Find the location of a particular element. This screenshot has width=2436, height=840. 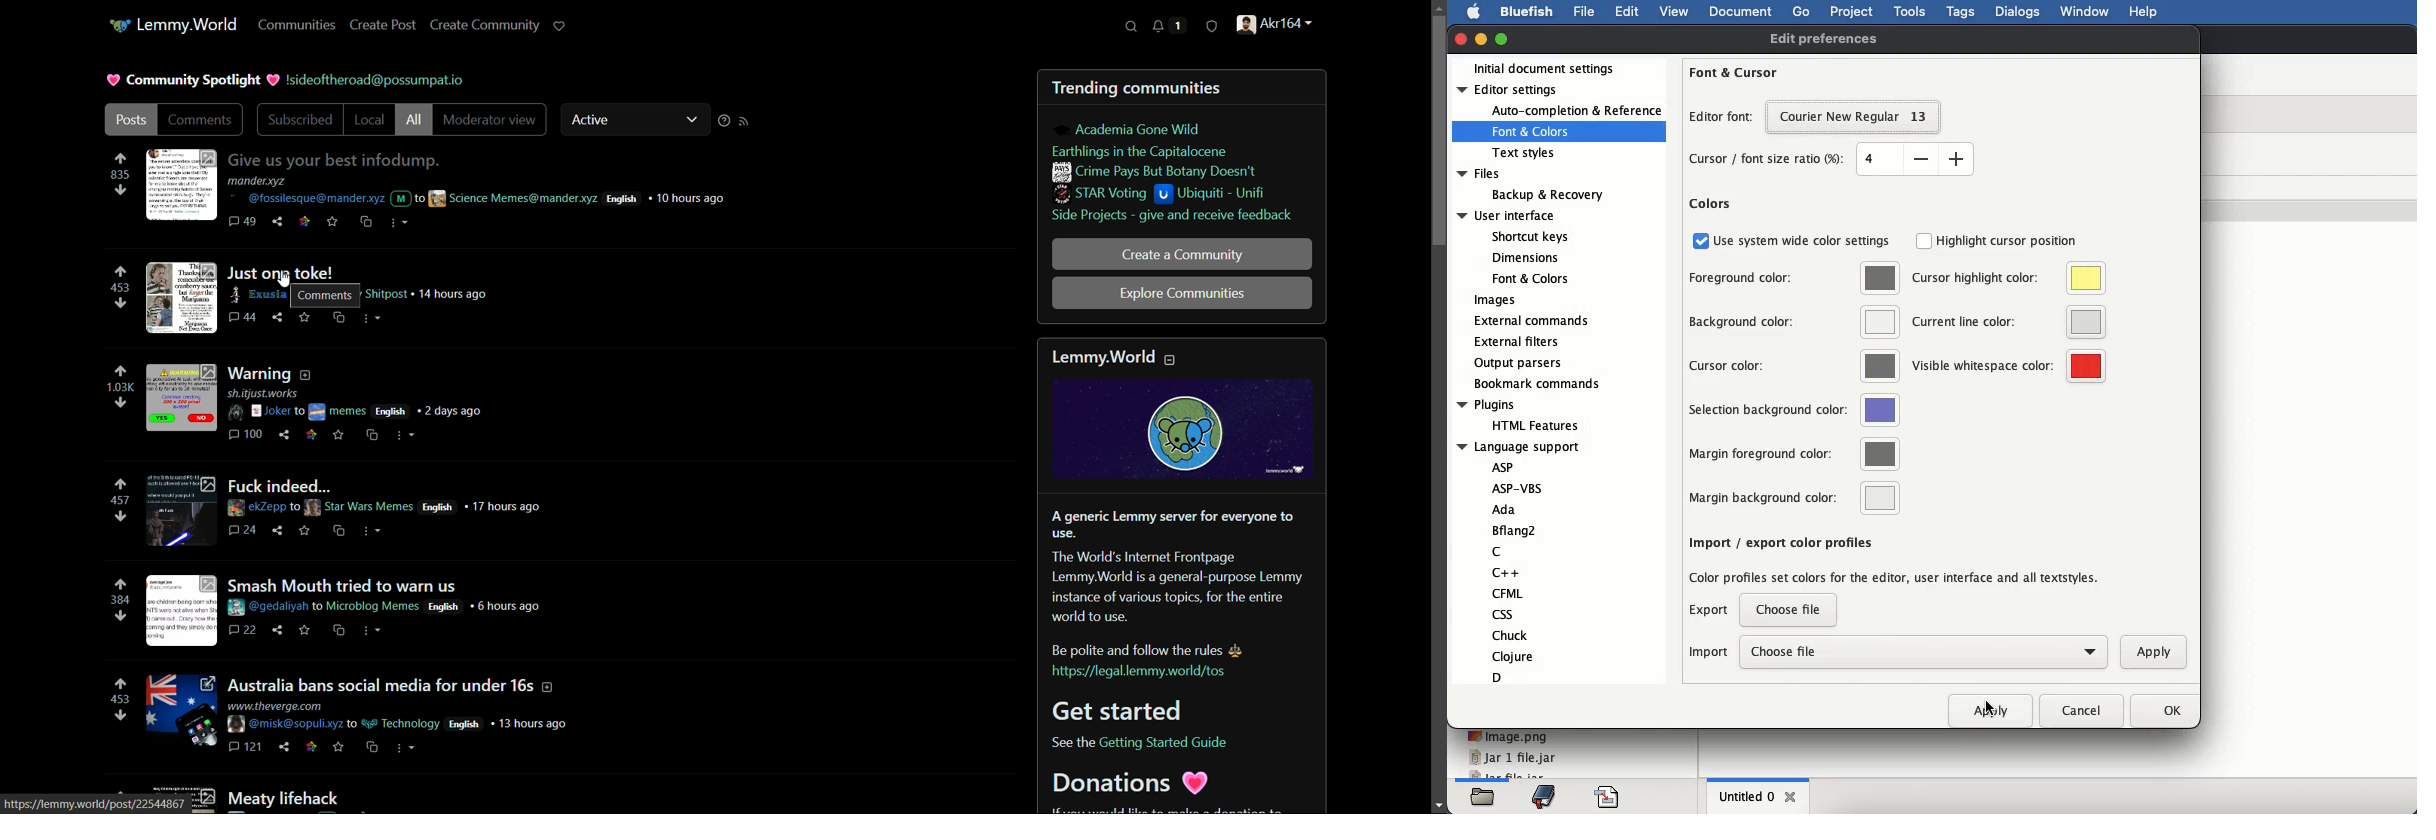

external commands is located at coordinates (1531, 321).